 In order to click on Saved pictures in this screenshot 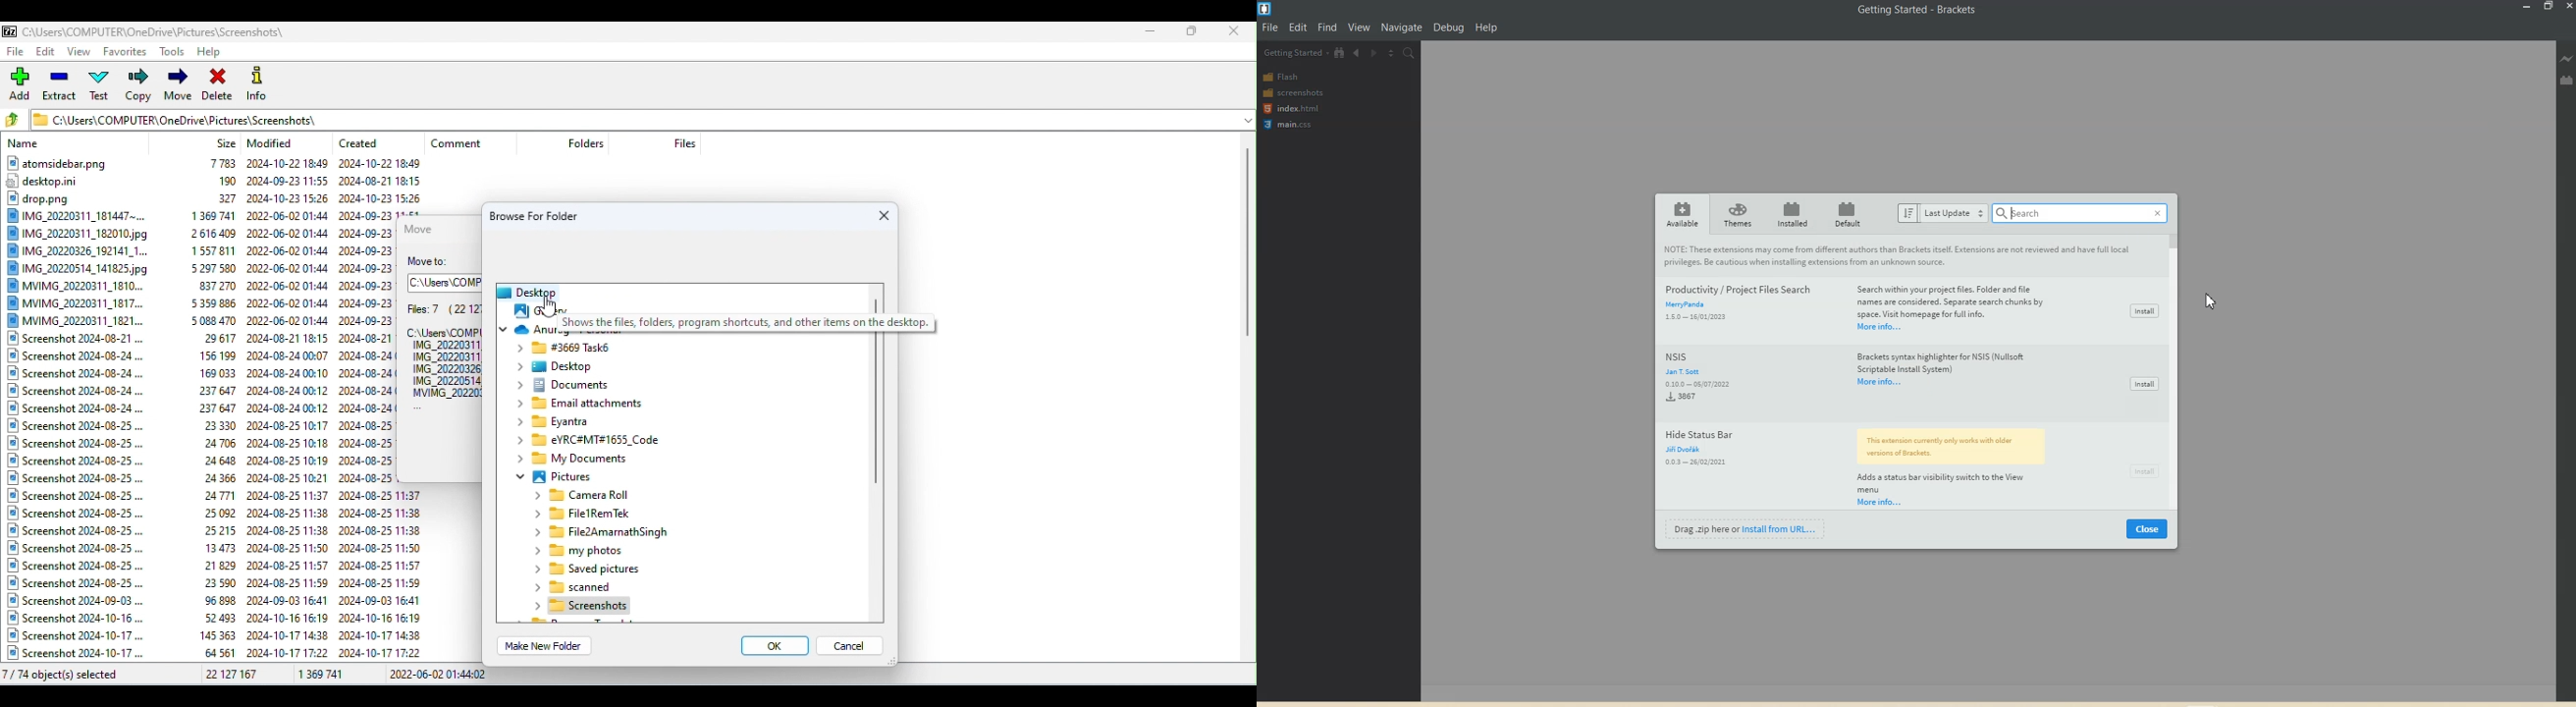, I will do `click(585, 571)`.